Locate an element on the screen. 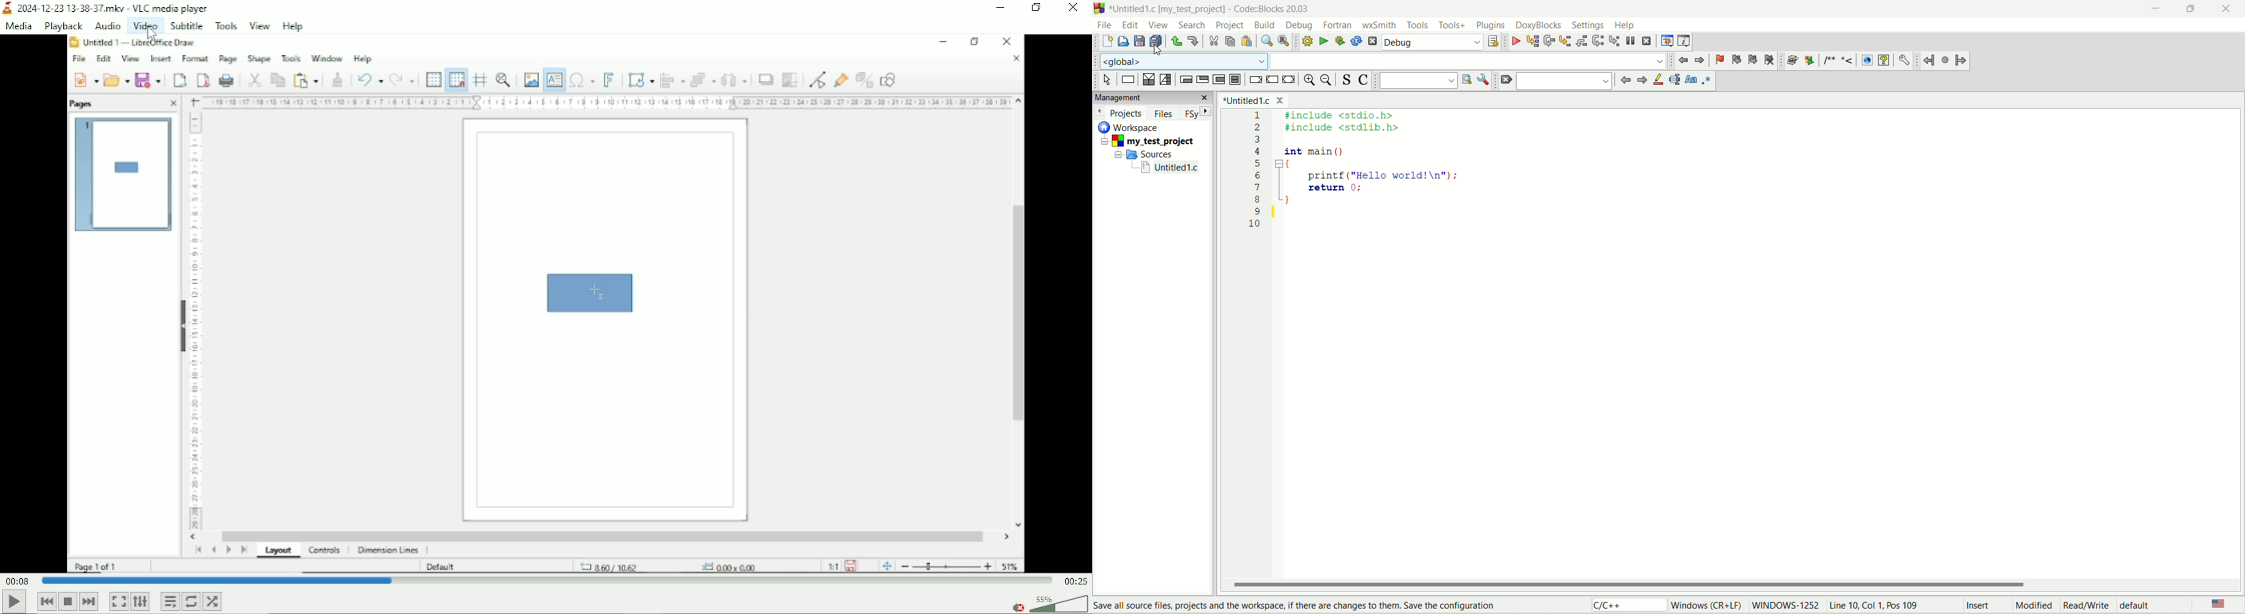  step out is located at coordinates (1582, 41).